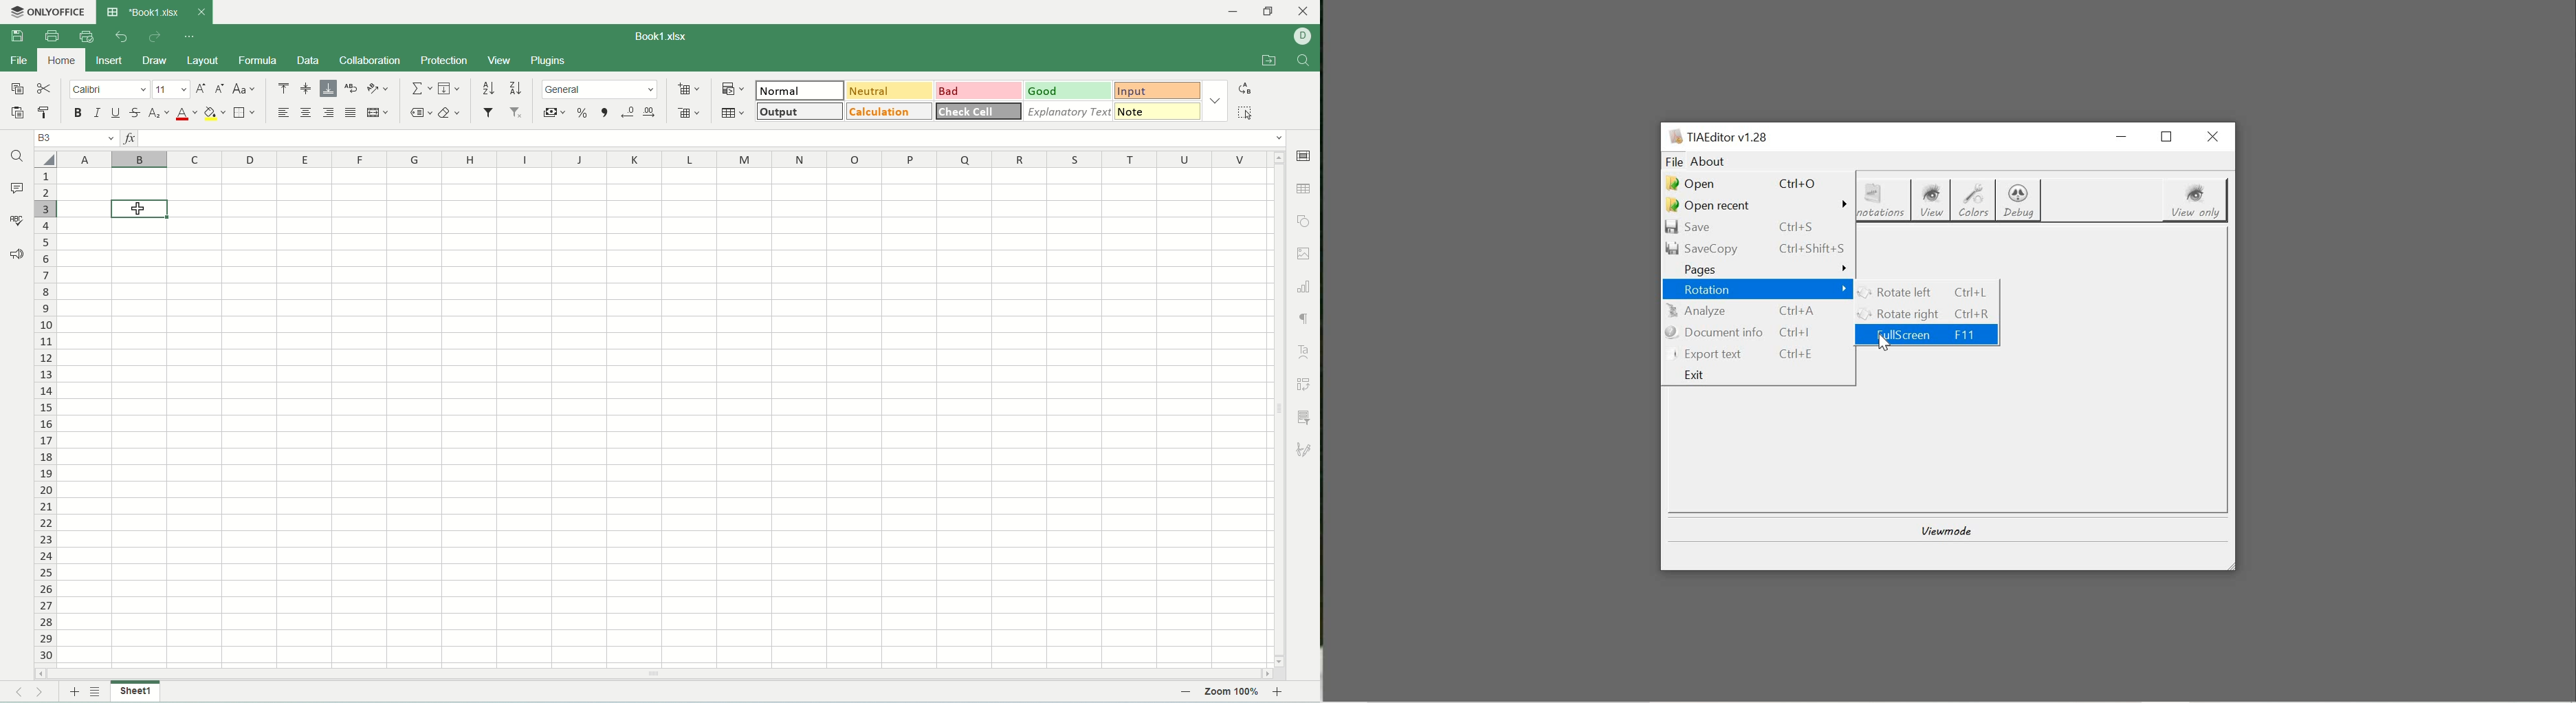  Describe the element at coordinates (113, 113) in the screenshot. I see `underline` at that location.